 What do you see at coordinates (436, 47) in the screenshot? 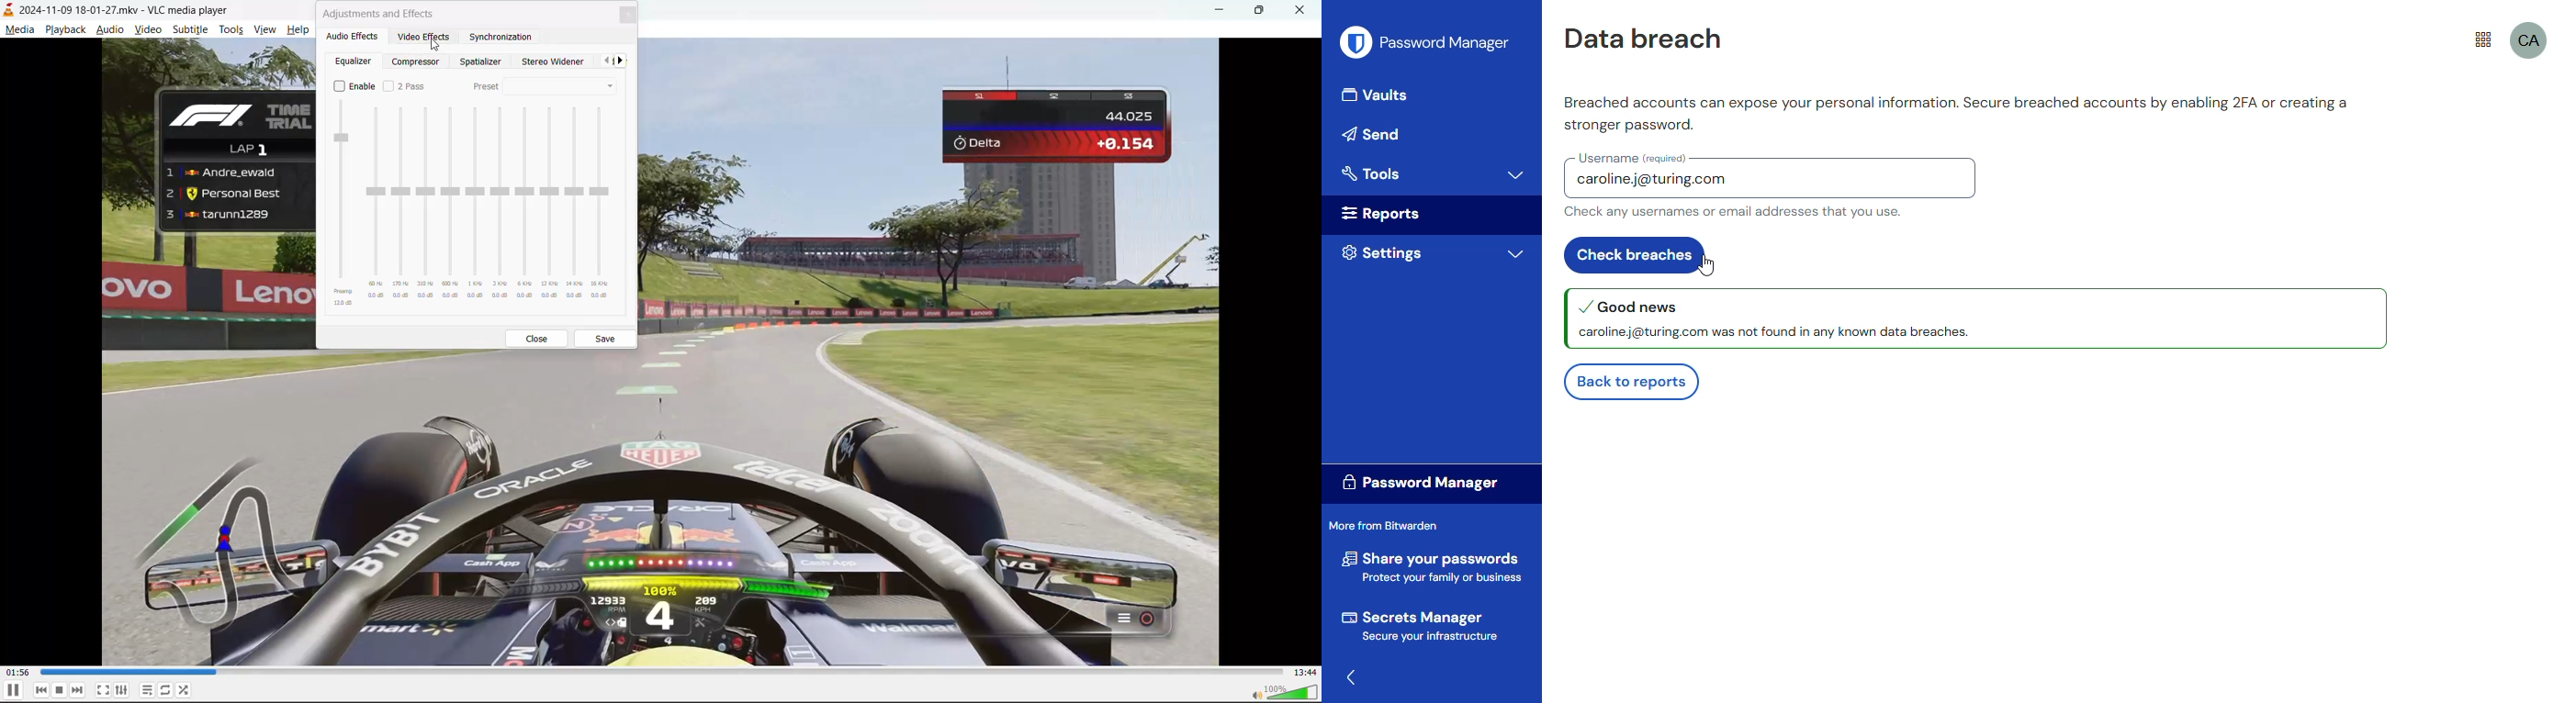
I see `Cursor` at bounding box center [436, 47].